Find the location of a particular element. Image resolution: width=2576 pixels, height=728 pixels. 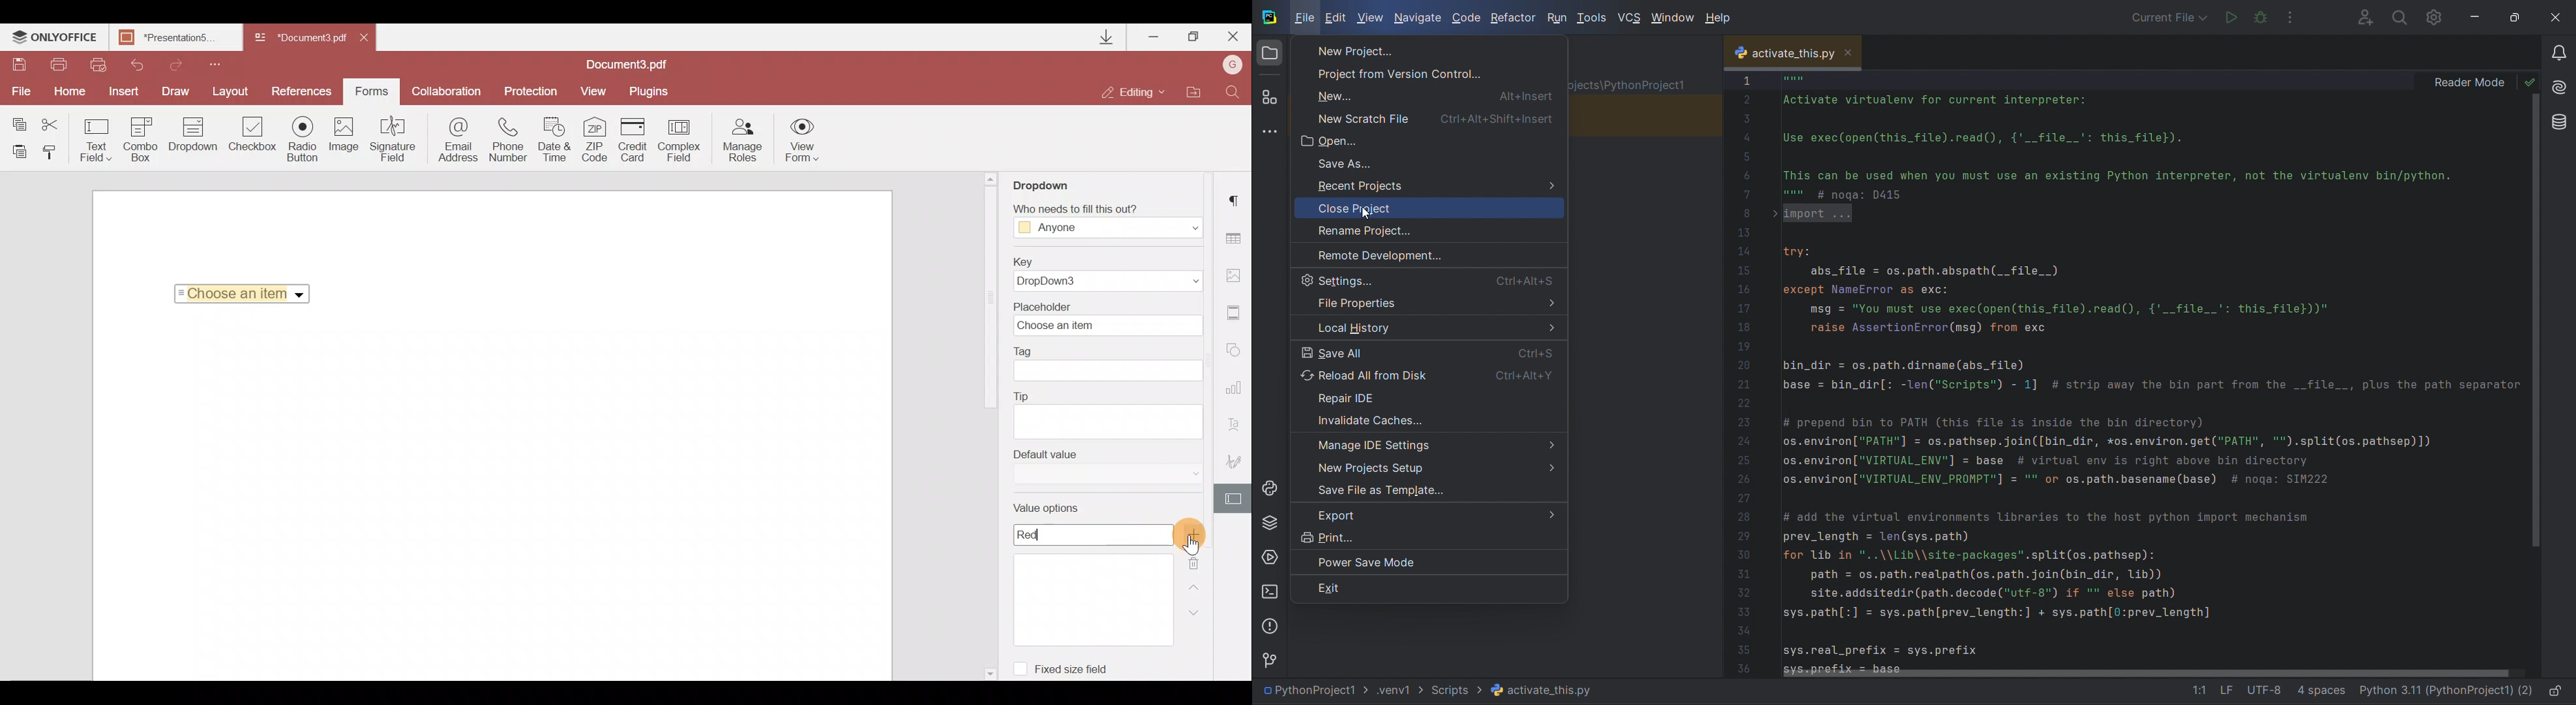

Working area is located at coordinates (491, 499).